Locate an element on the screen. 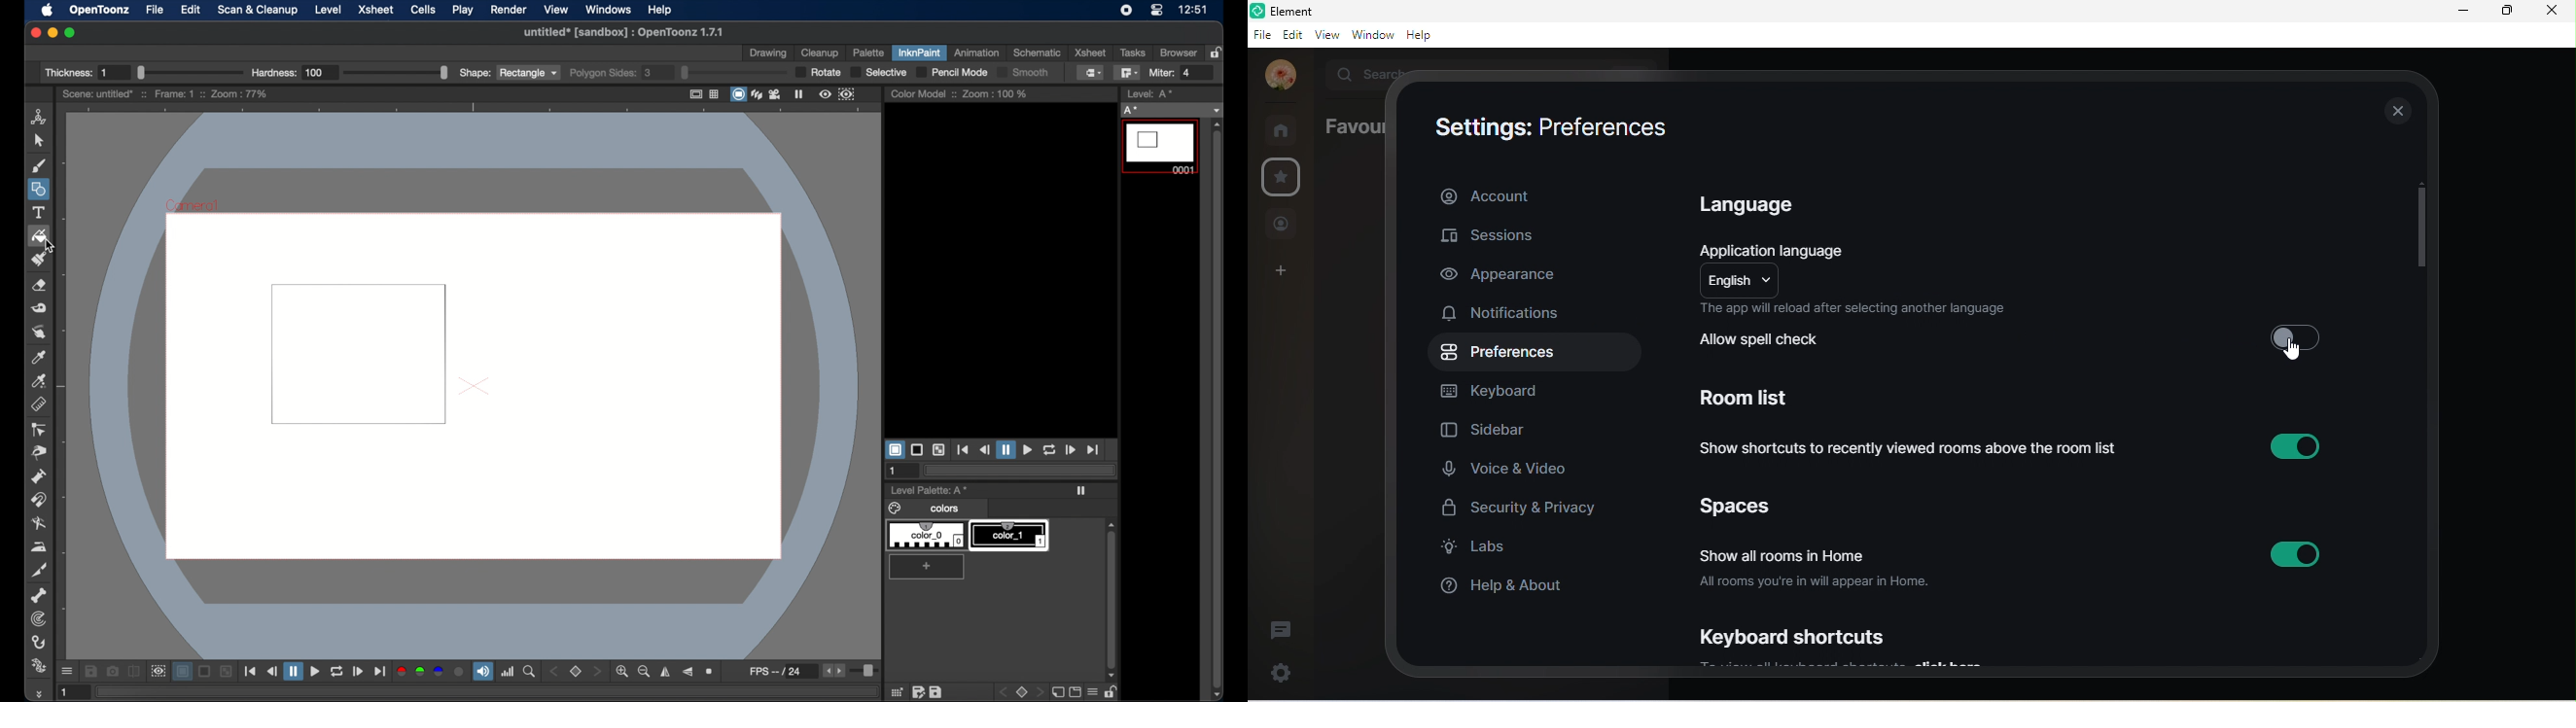 The height and width of the screenshot is (728, 2576). maximize is located at coordinates (2507, 14).